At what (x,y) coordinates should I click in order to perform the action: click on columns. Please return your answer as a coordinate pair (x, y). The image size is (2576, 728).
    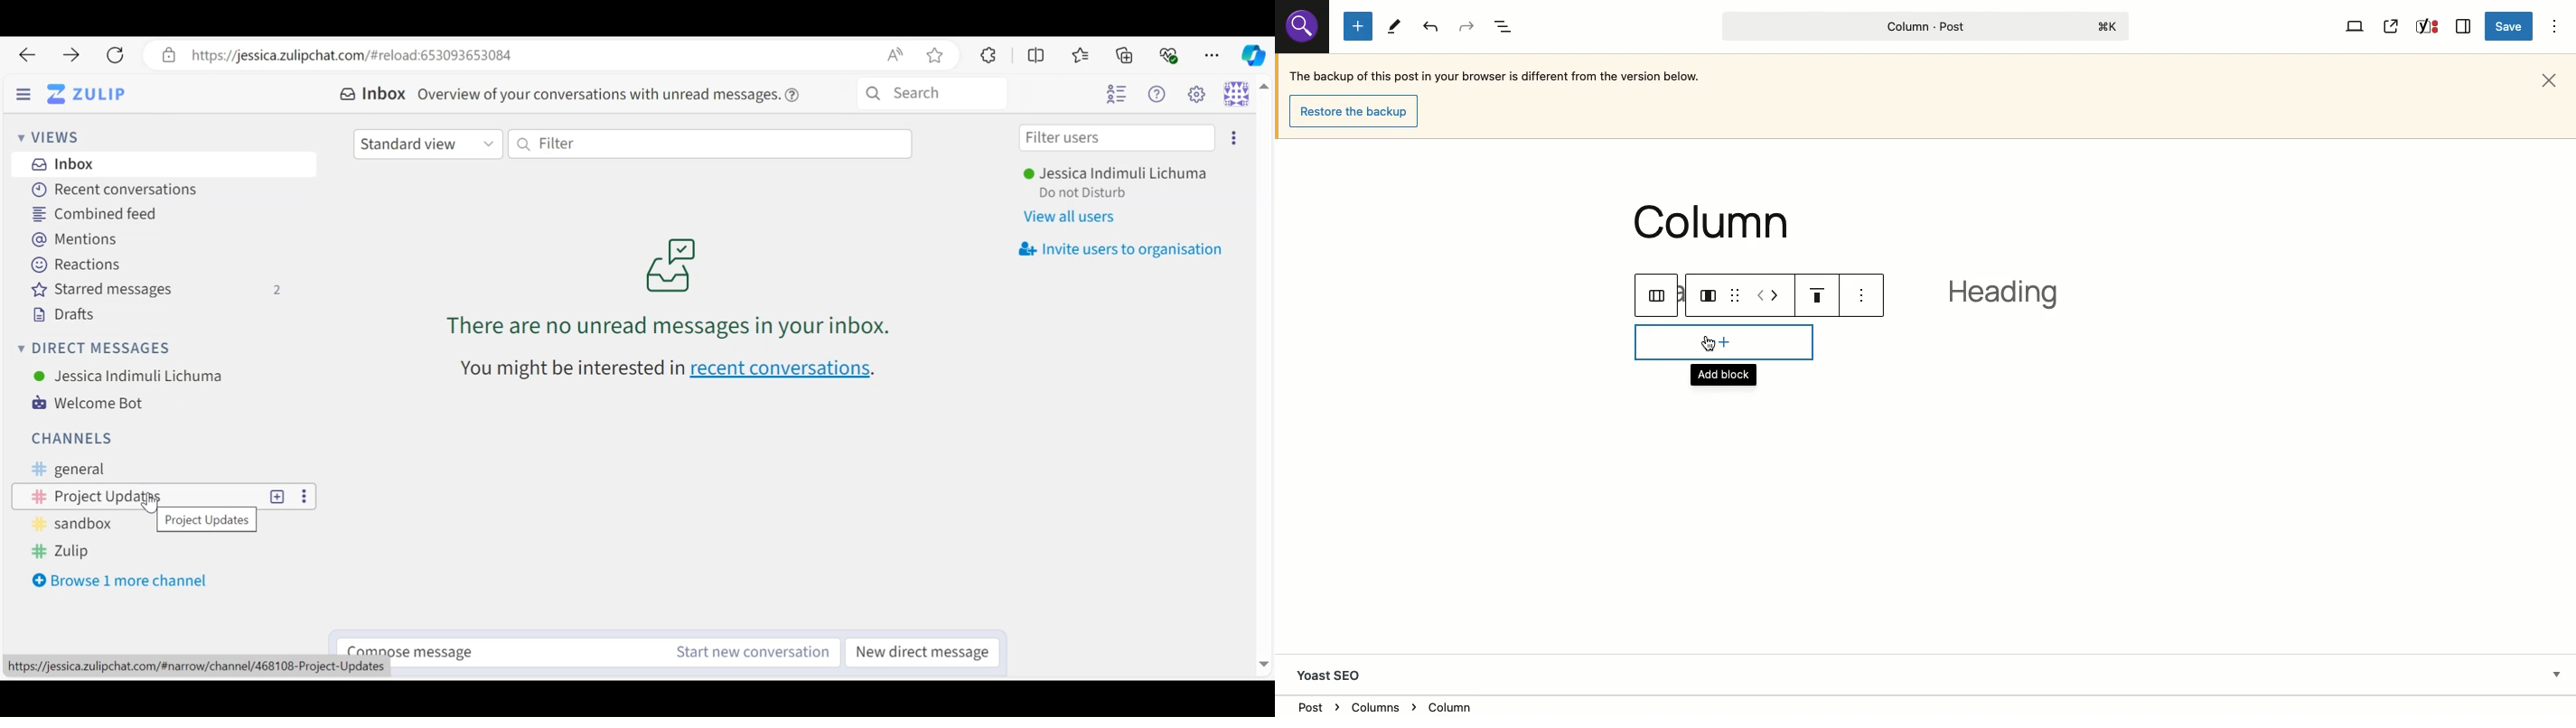
    Looking at the image, I should click on (1661, 298).